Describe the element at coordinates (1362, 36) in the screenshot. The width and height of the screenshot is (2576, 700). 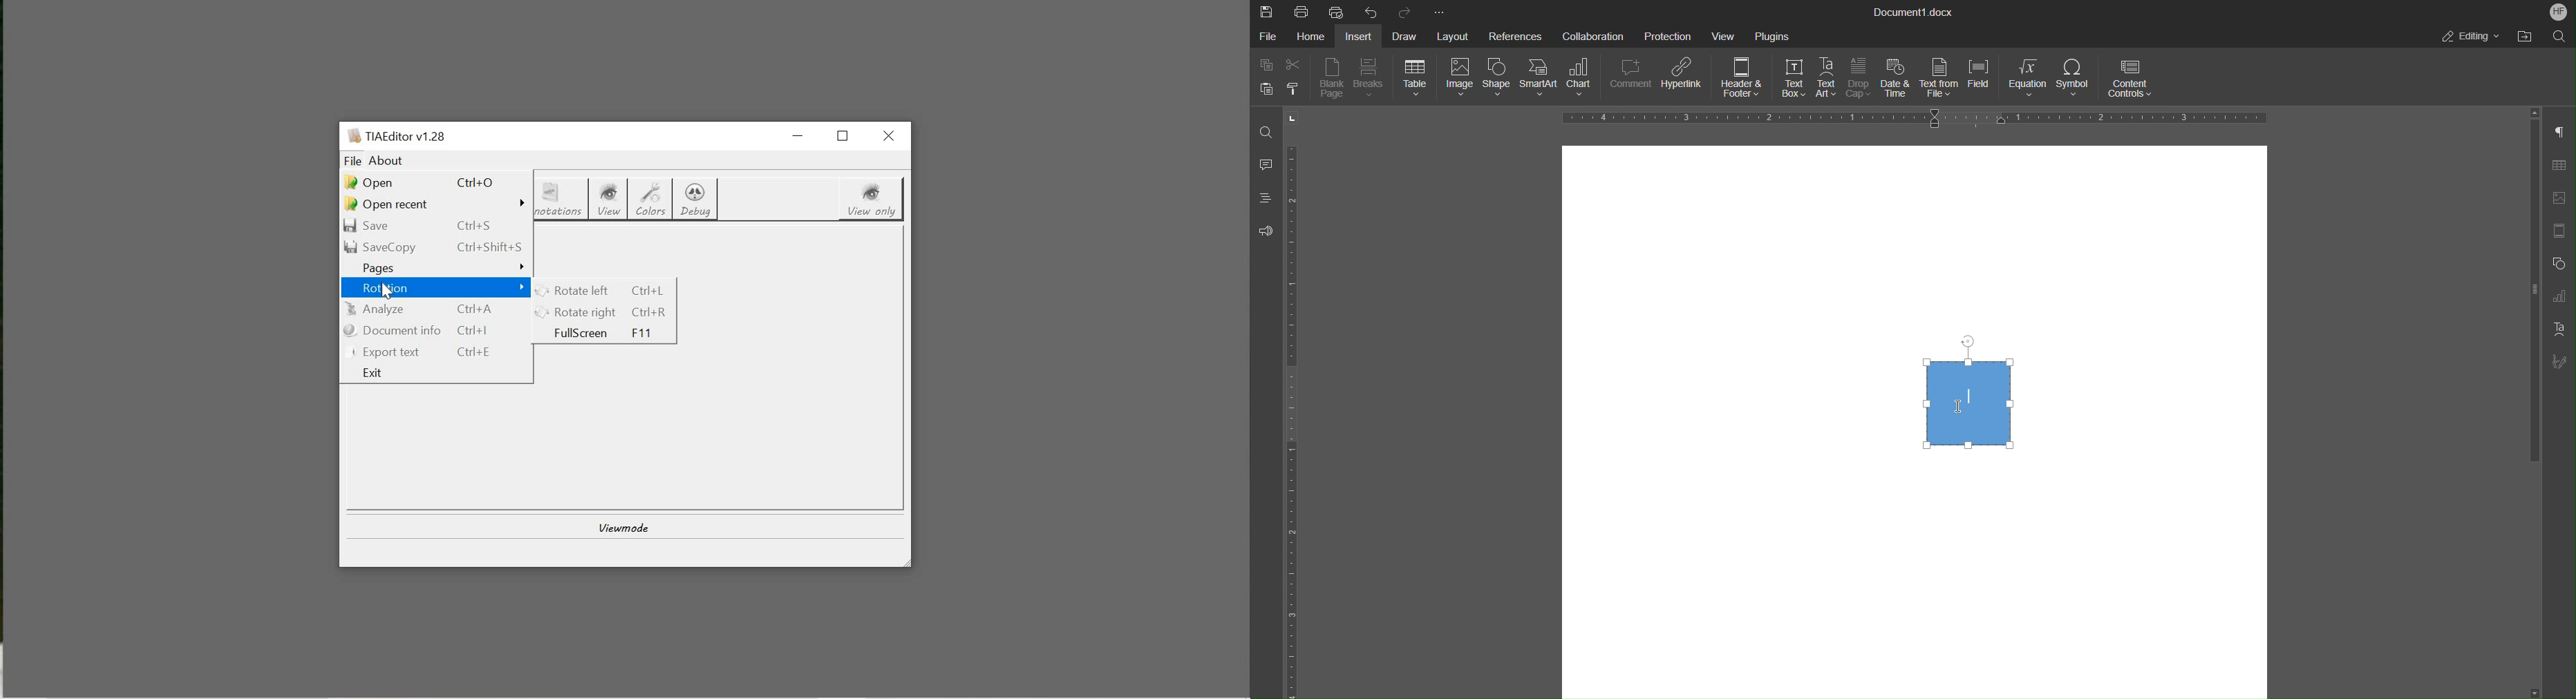
I see `Insert` at that location.